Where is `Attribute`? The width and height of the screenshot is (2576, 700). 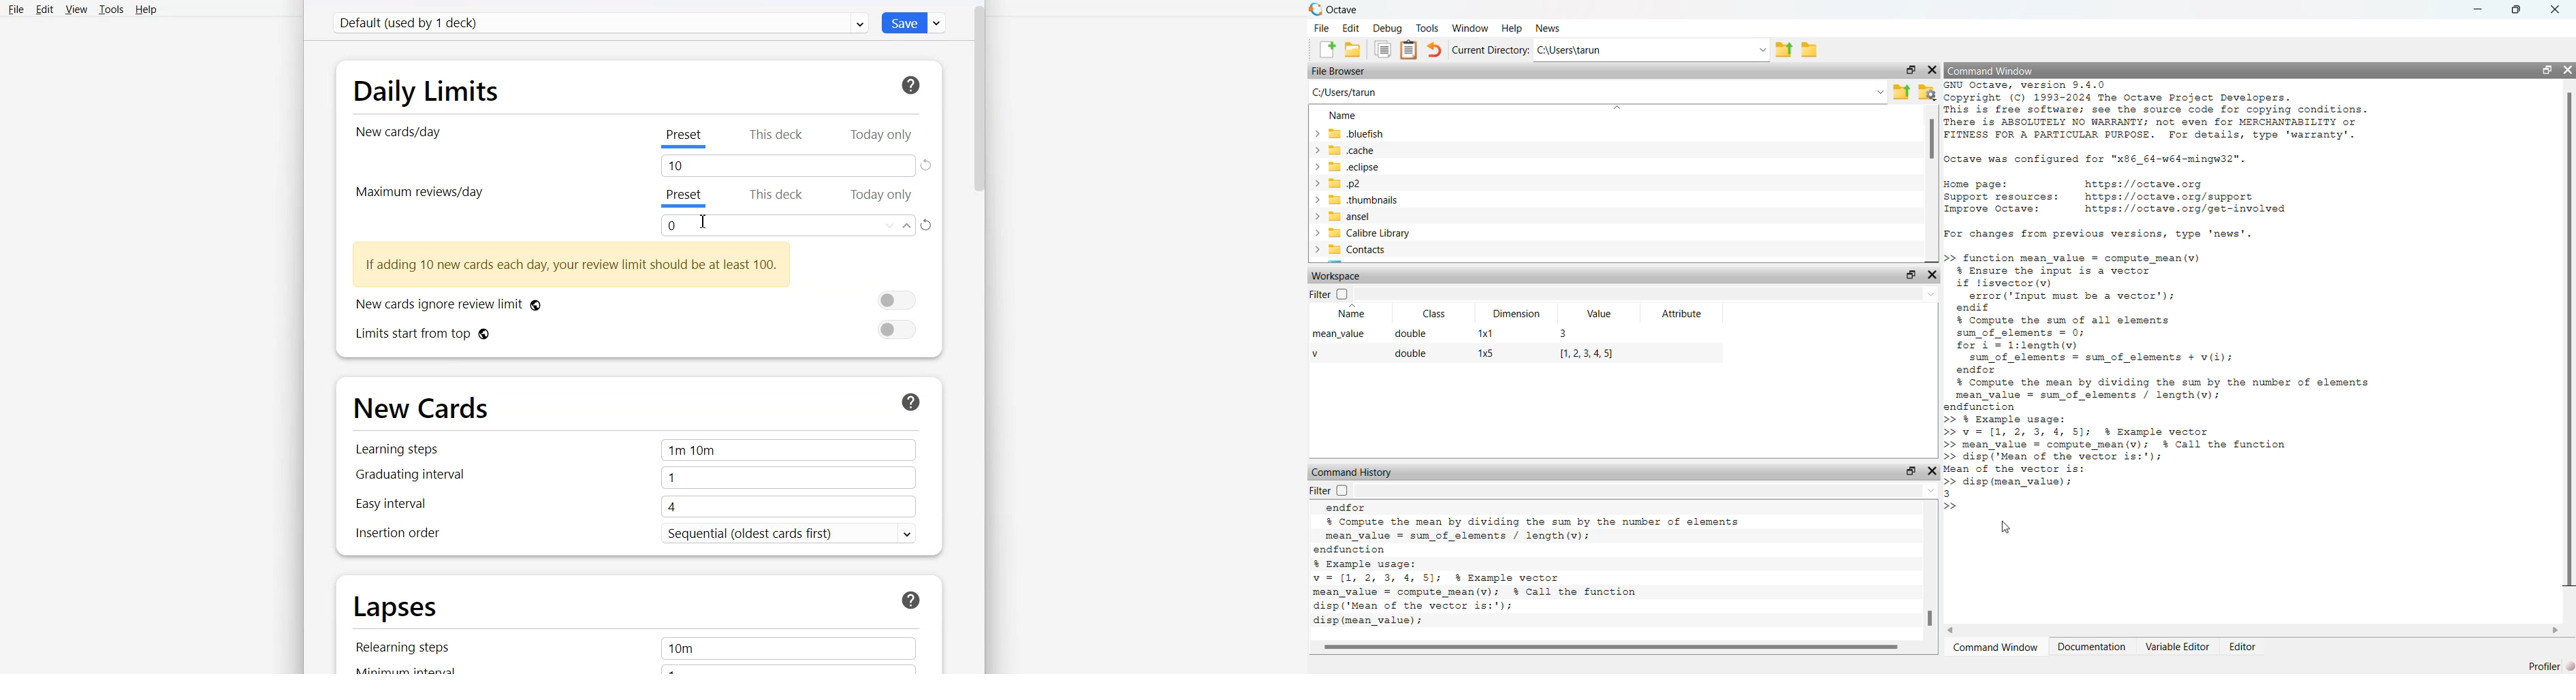 Attribute is located at coordinates (1683, 314).